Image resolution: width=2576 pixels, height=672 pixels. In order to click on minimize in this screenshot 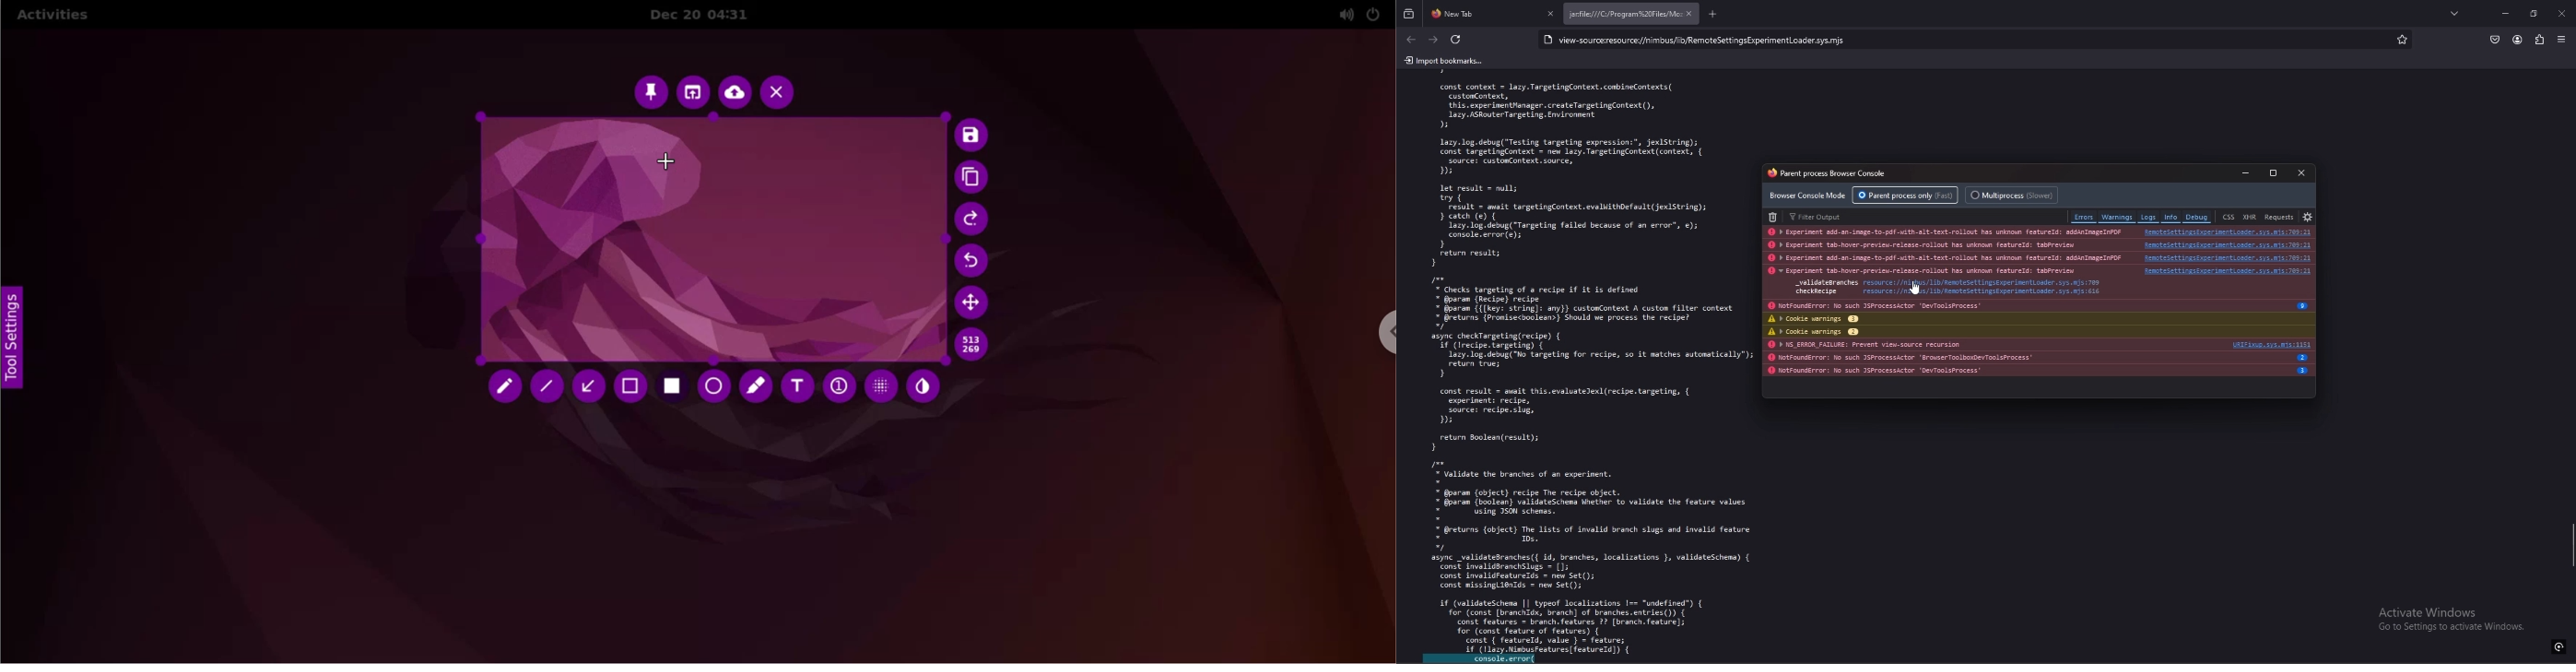, I will do `click(2506, 13)`.